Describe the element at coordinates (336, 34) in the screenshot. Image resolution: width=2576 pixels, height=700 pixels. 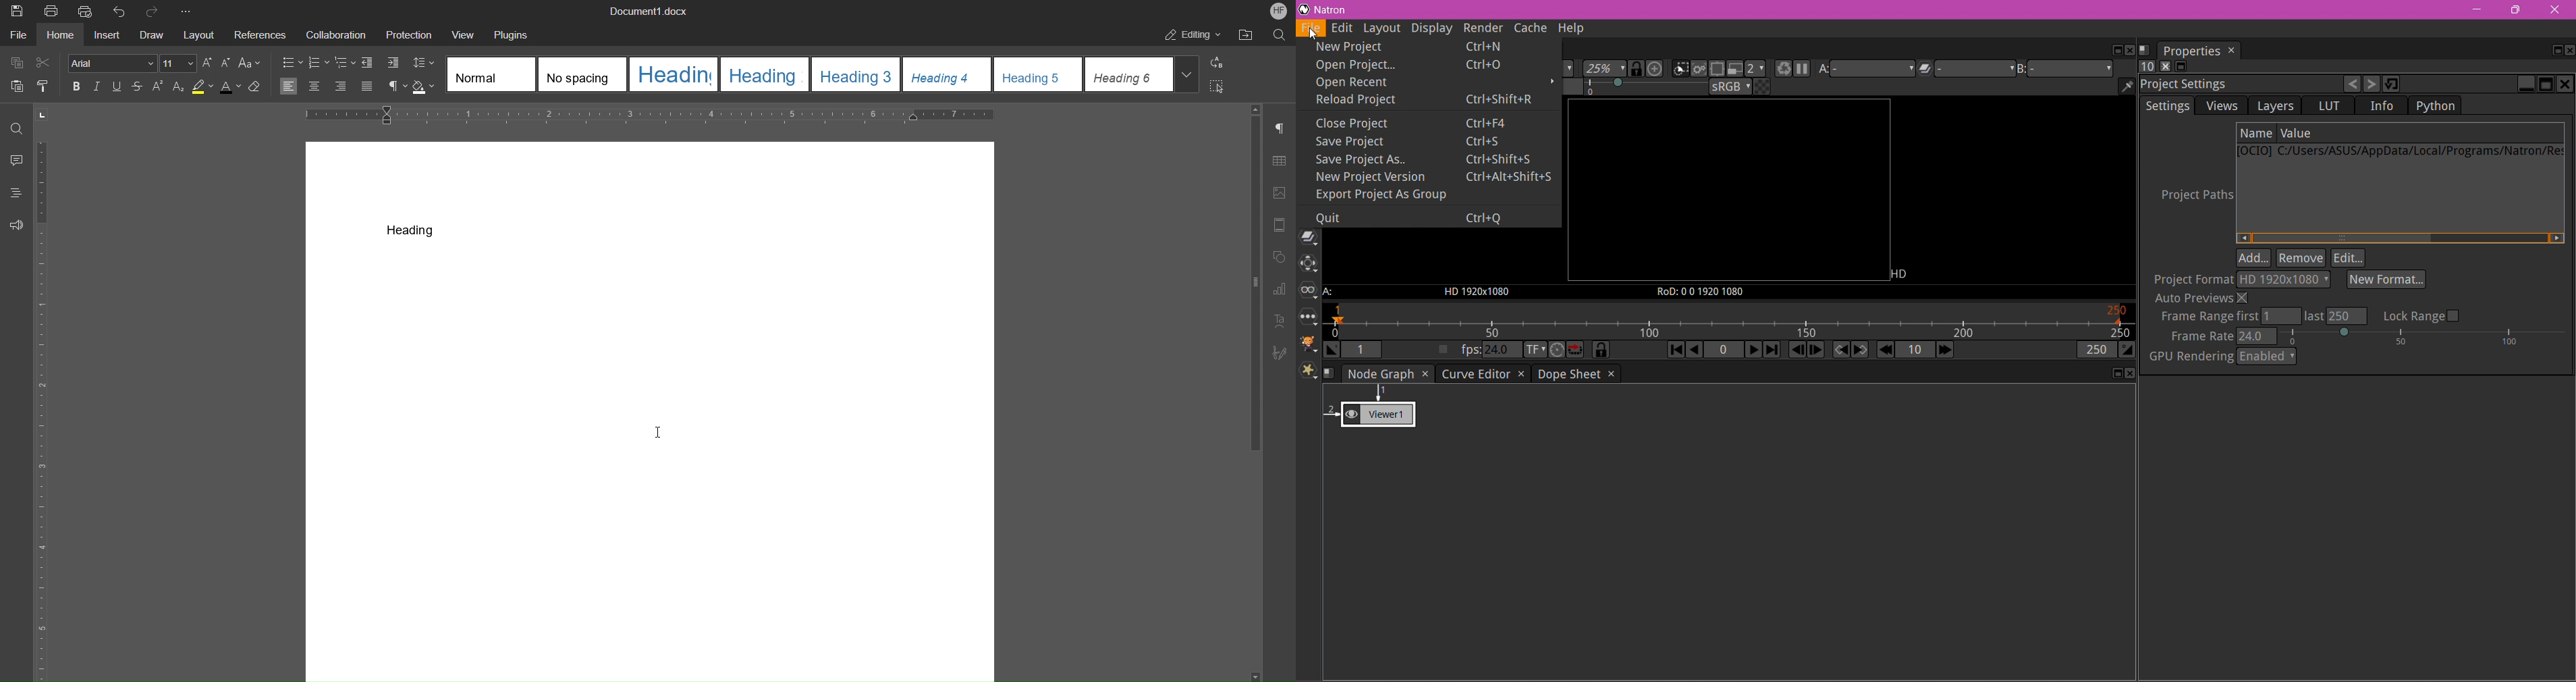
I see `Collaboration` at that location.